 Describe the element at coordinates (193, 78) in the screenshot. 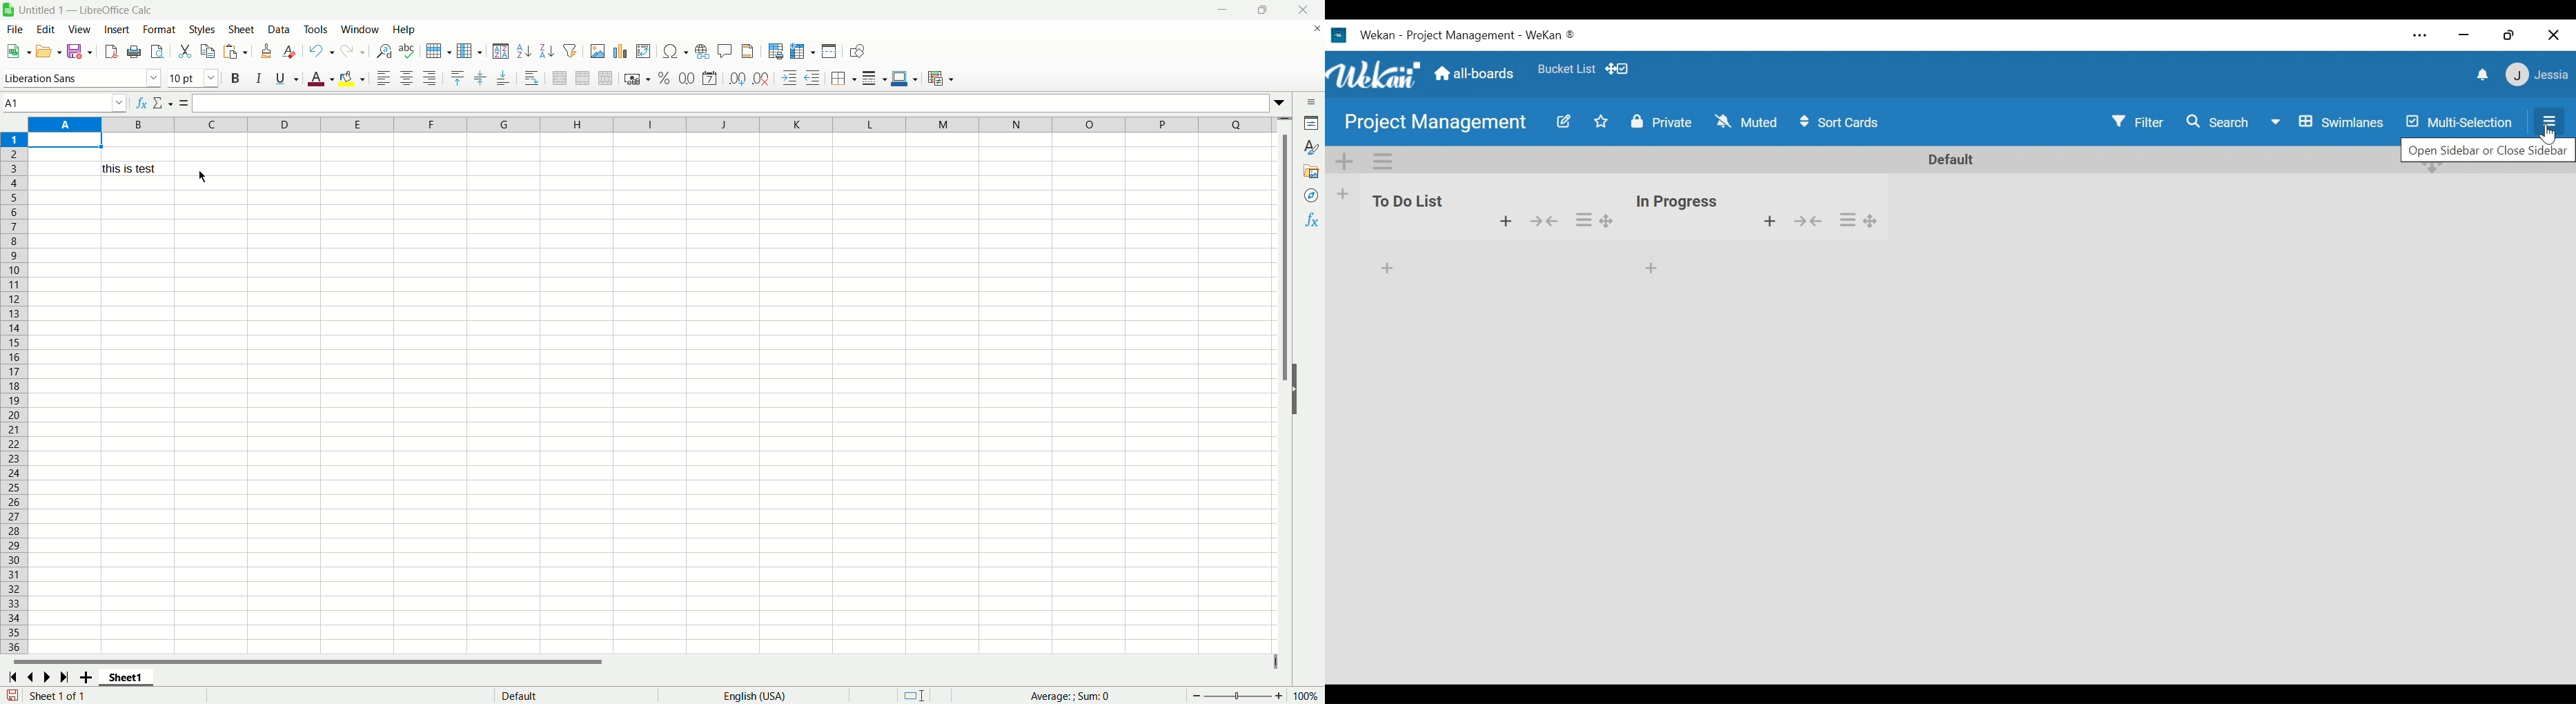

I see `font size` at that location.